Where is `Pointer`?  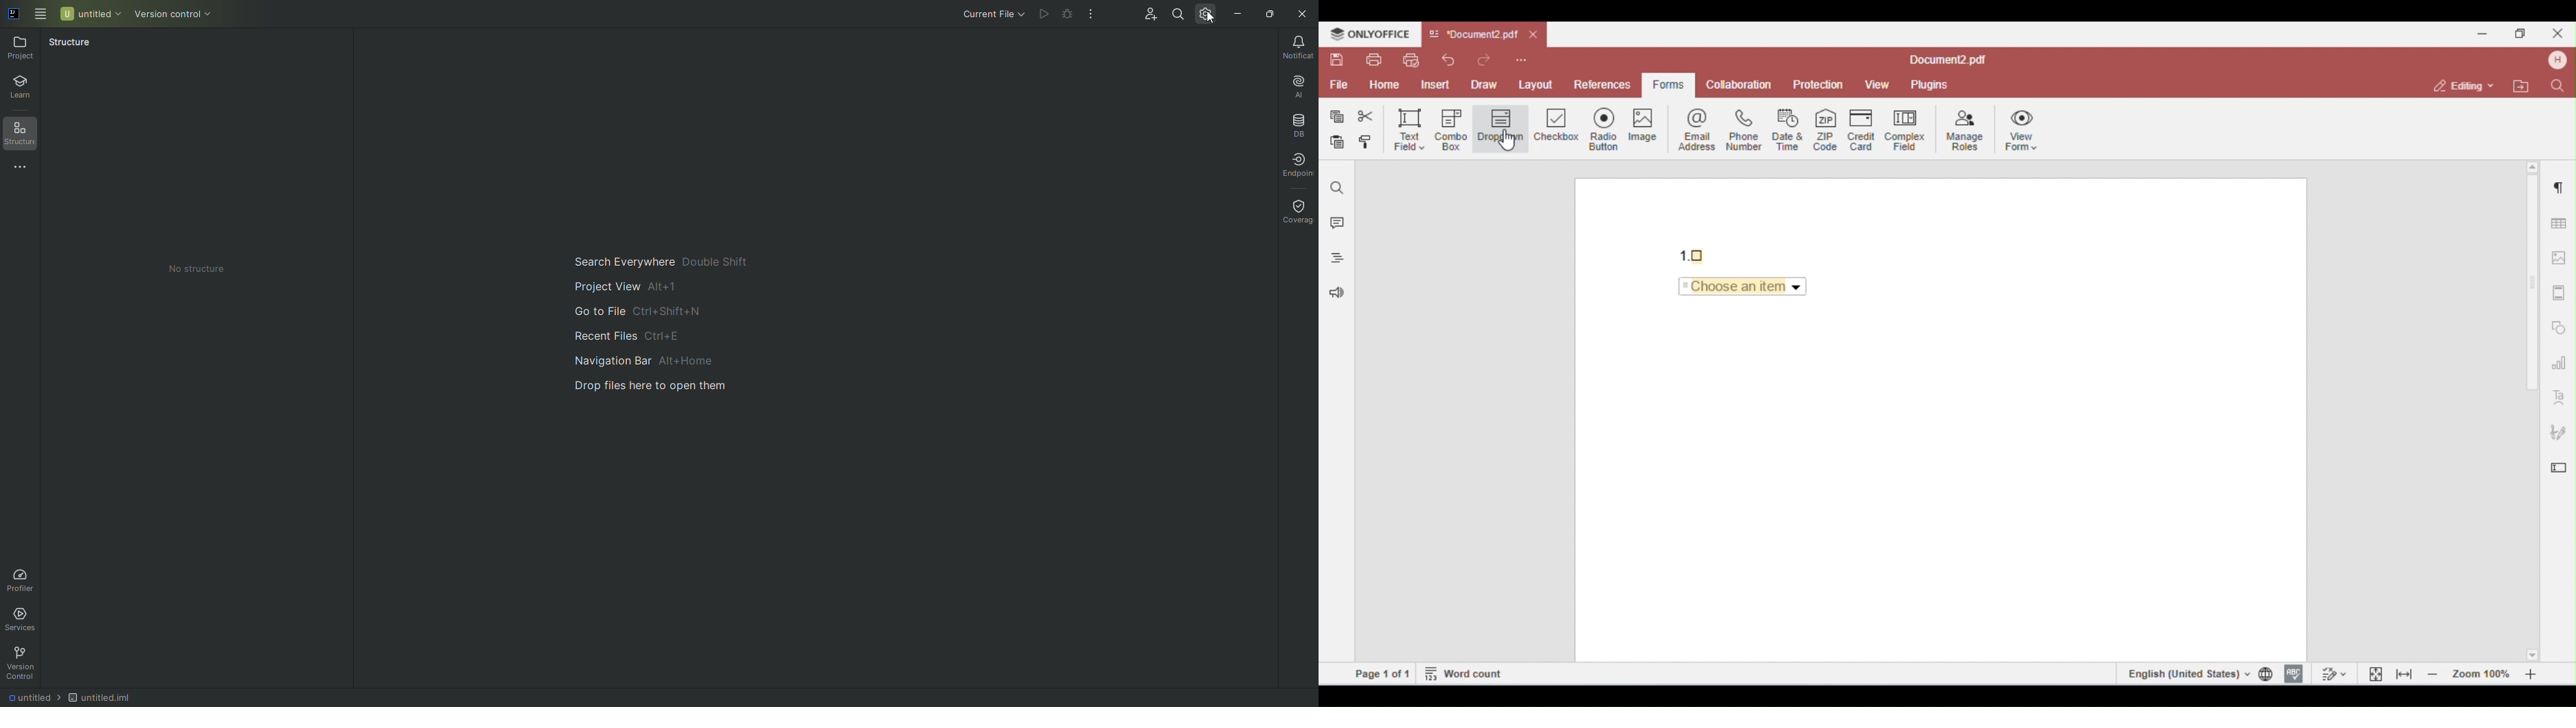 Pointer is located at coordinates (1216, 26).